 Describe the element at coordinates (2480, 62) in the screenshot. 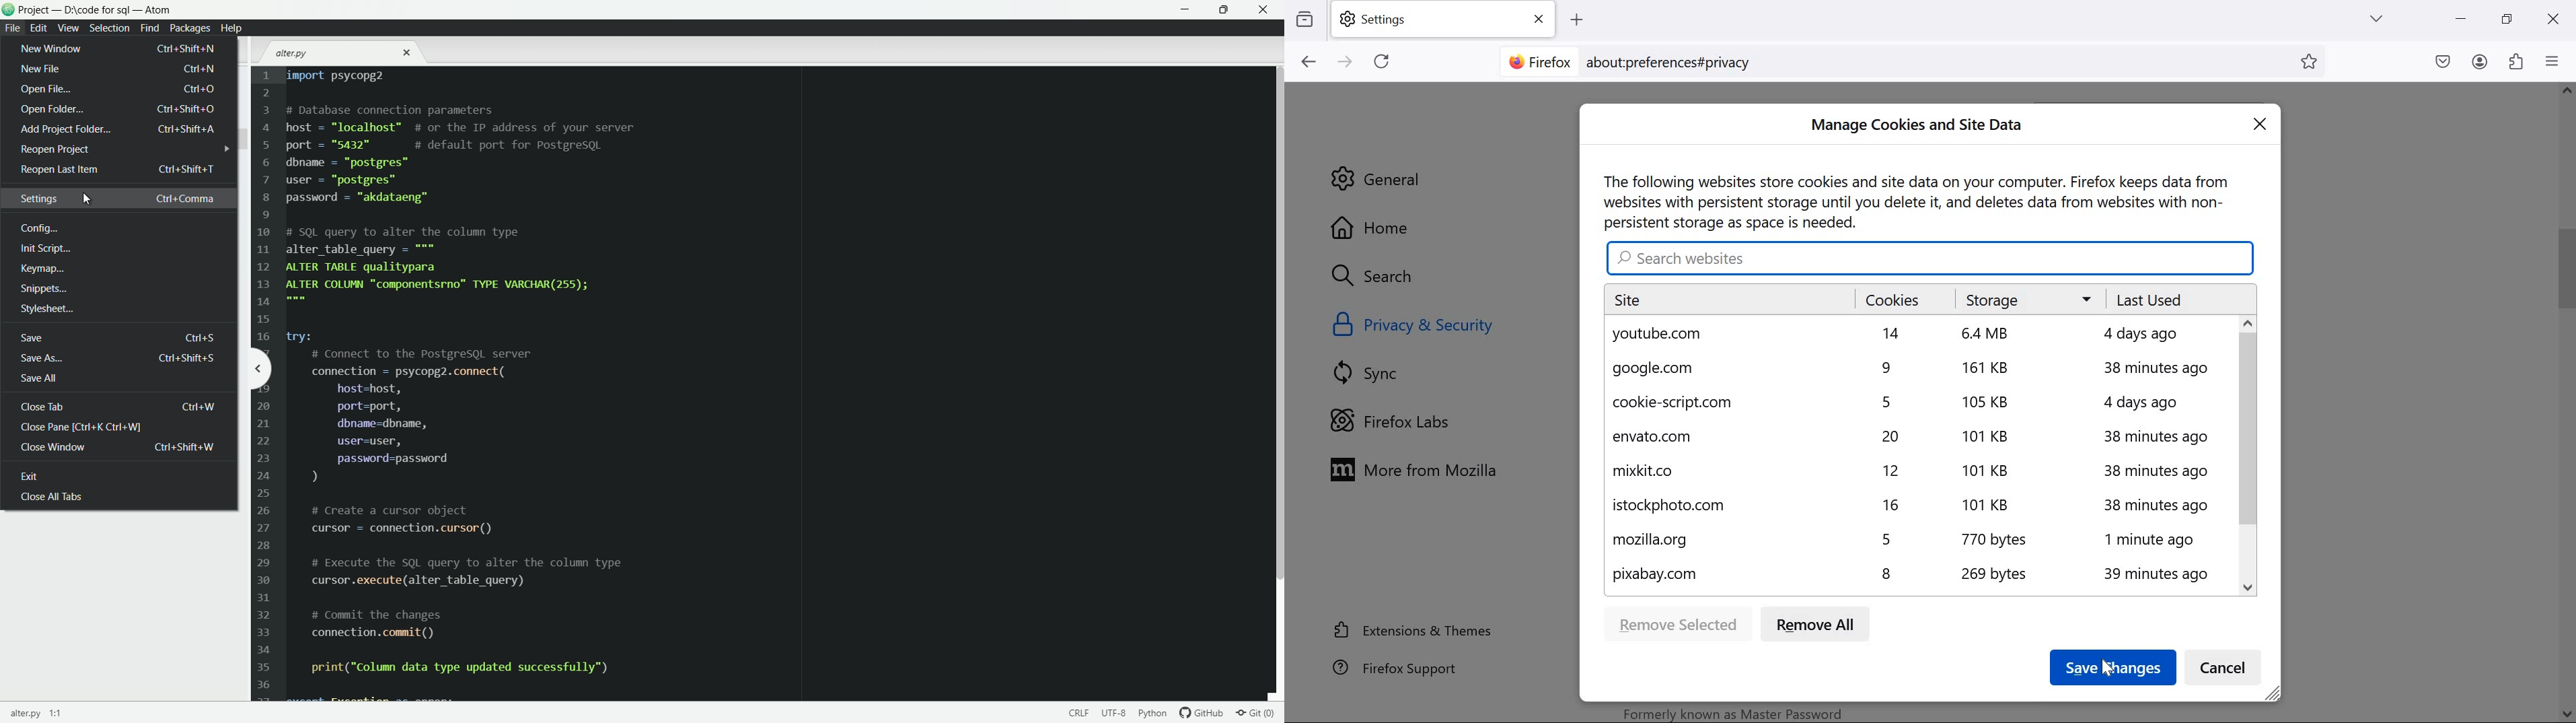

I see `account` at that location.